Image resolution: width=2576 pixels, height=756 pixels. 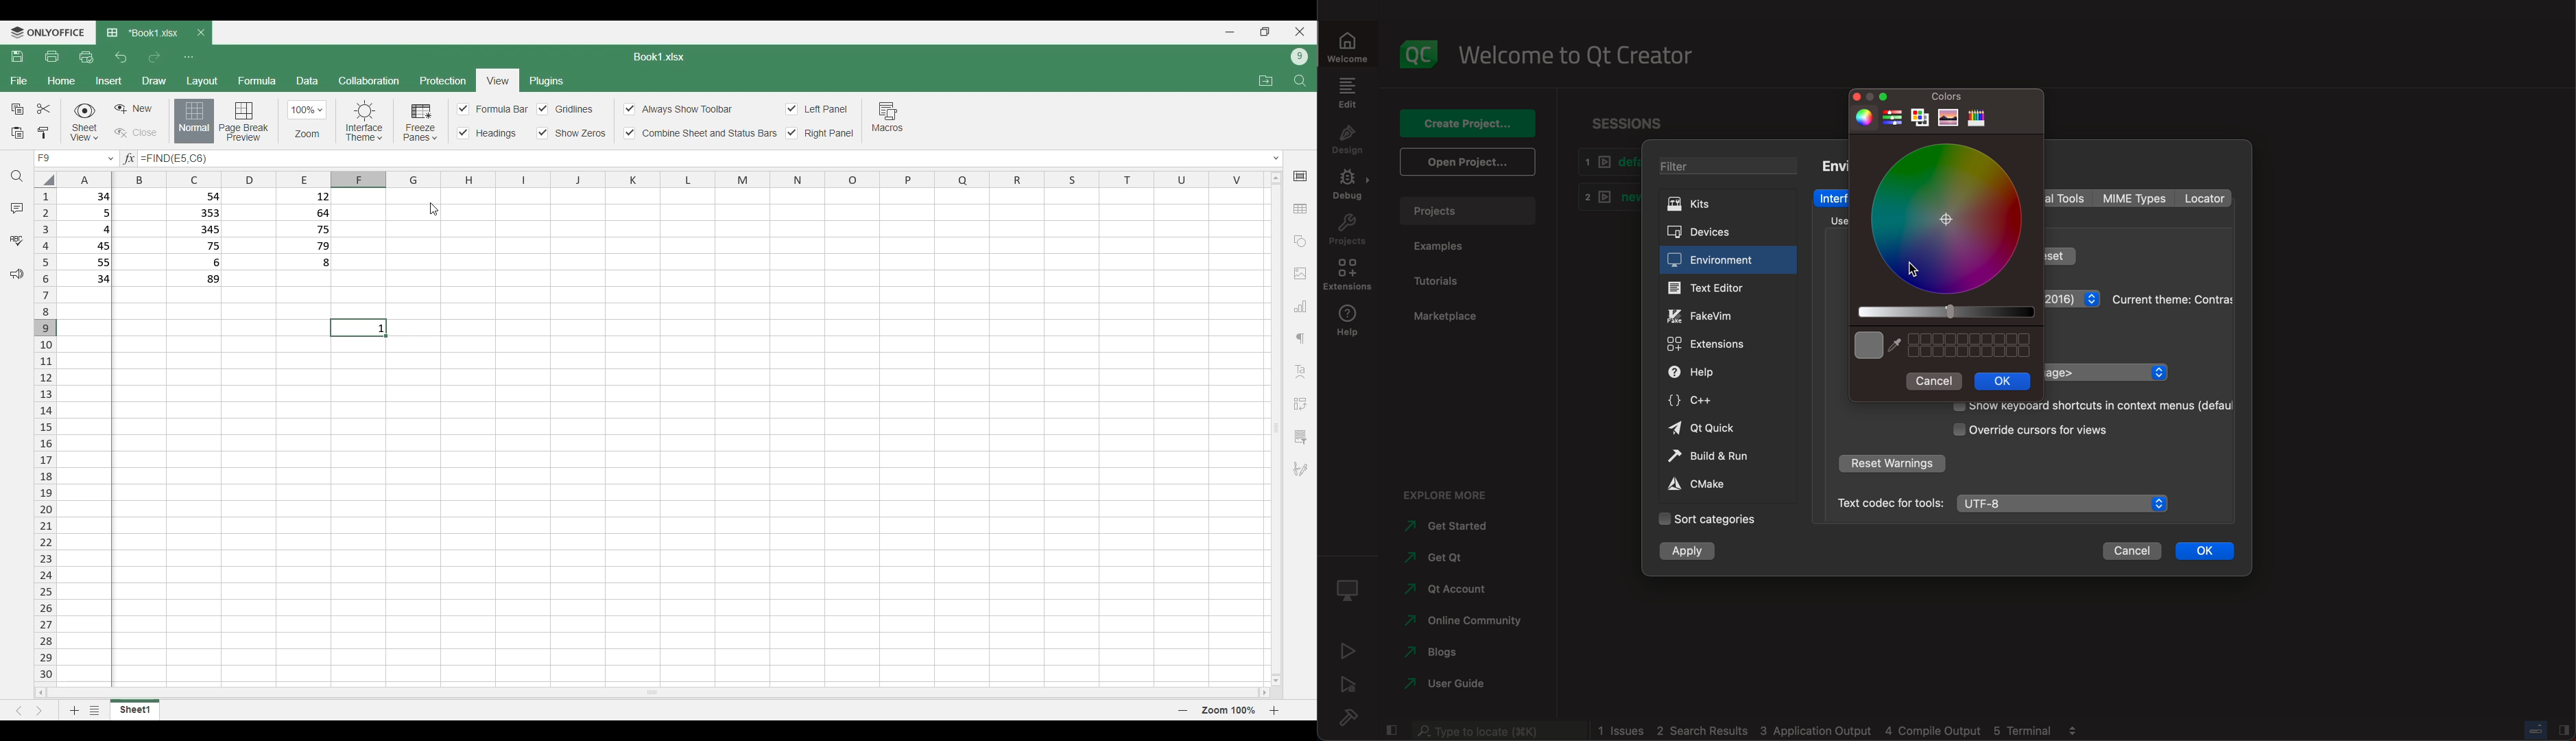 I want to click on create, so click(x=1467, y=119).